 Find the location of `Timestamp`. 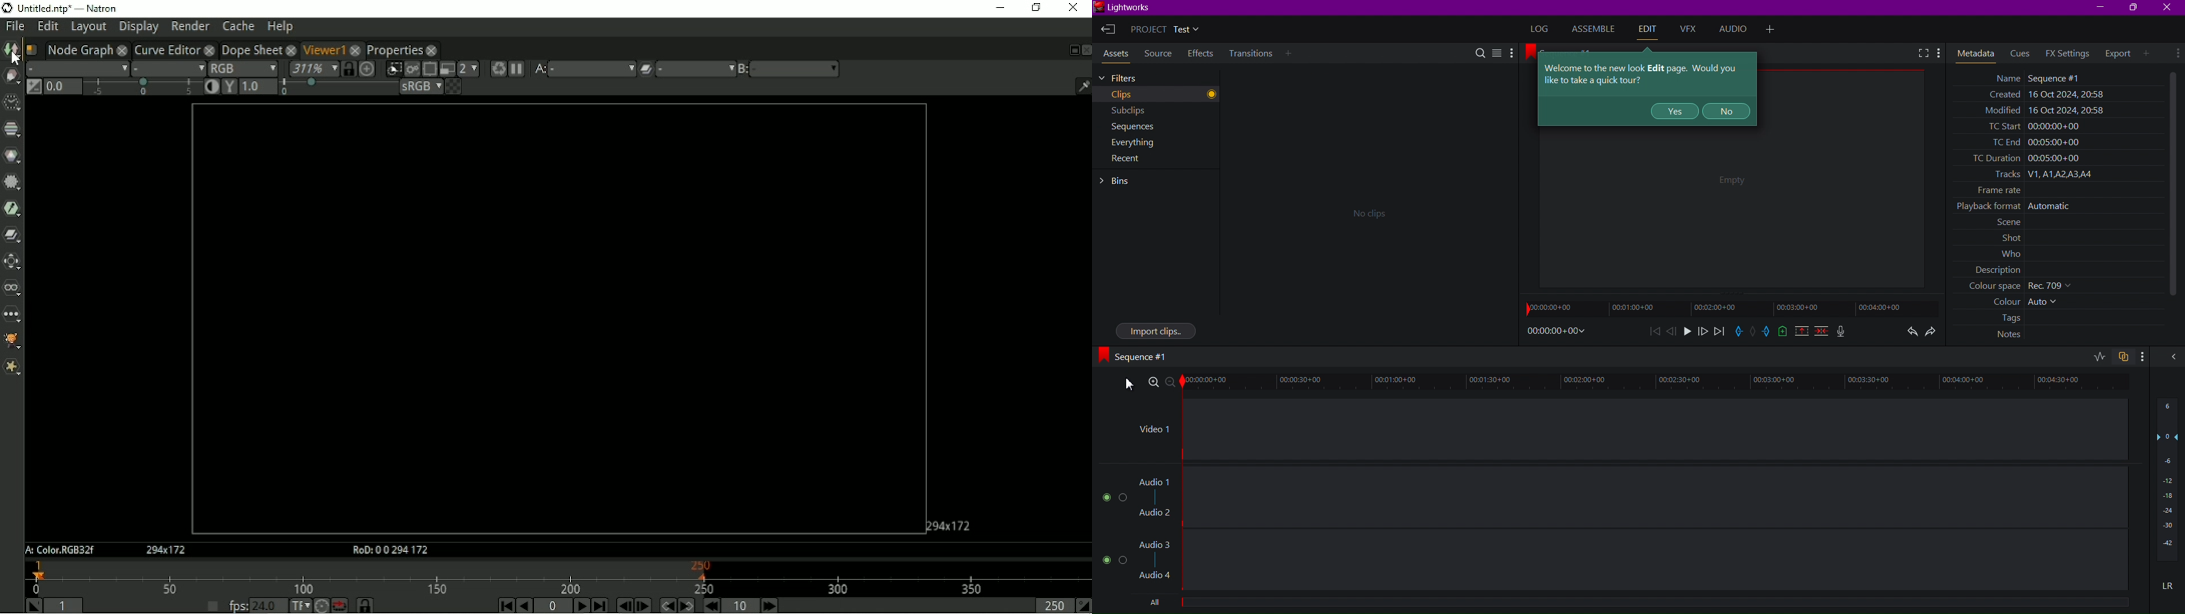

Timestamp is located at coordinates (1562, 331).